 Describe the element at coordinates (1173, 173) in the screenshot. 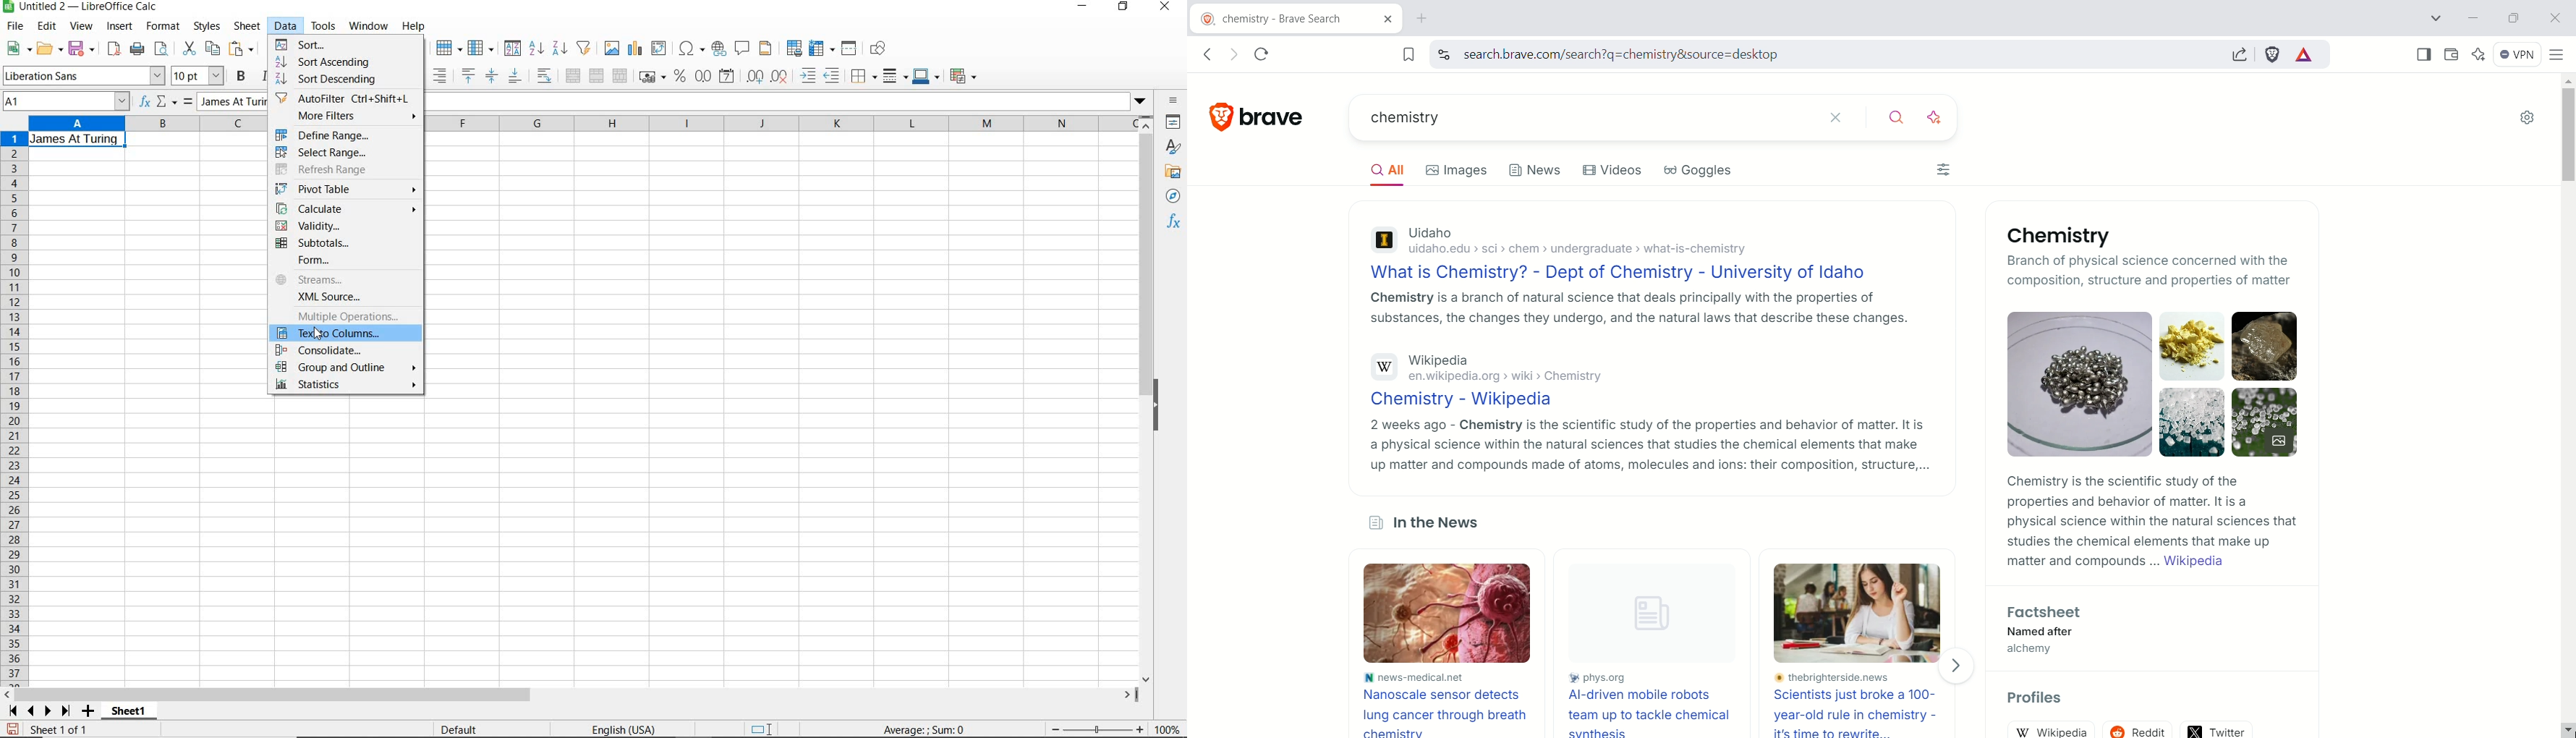

I see `gallery` at that location.